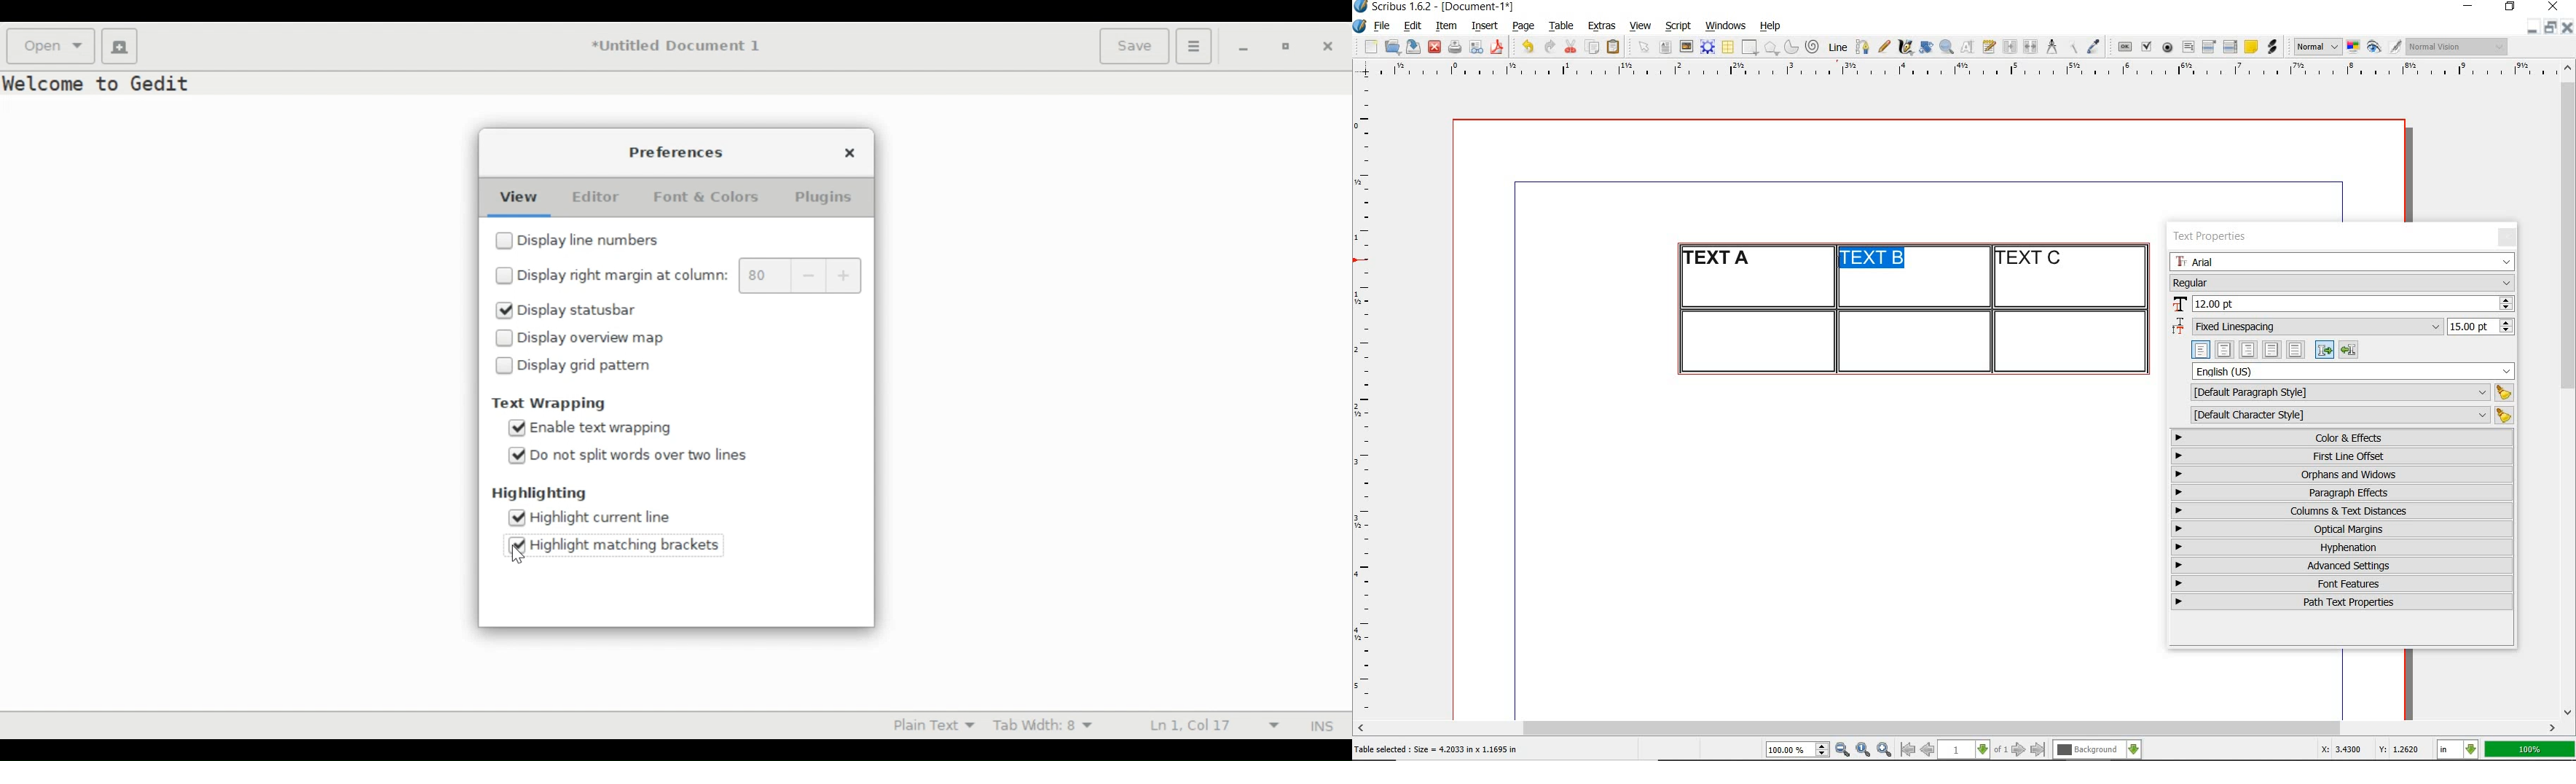 The image size is (2576, 784). What do you see at coordinates (599, 368) in the screenshot?
I see `Display grid pattern` at bounding box center [599, 368].